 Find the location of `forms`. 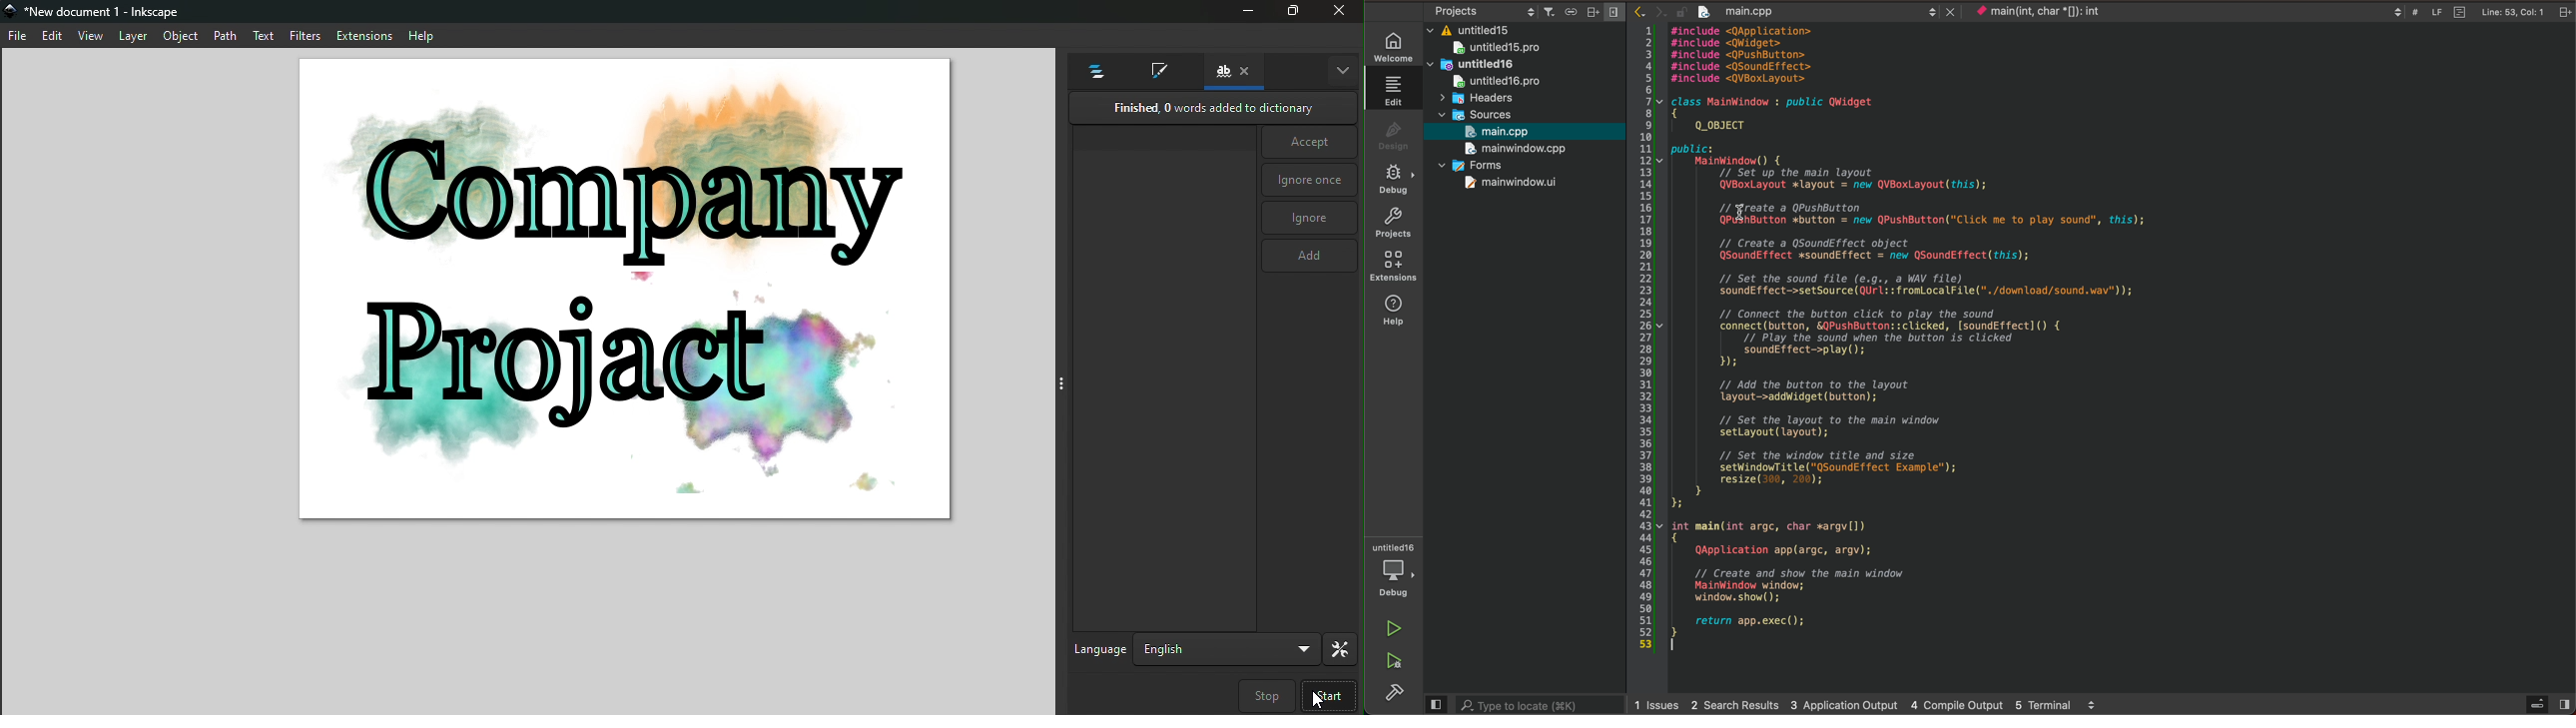

forms is located at coordinates (1479, 164).